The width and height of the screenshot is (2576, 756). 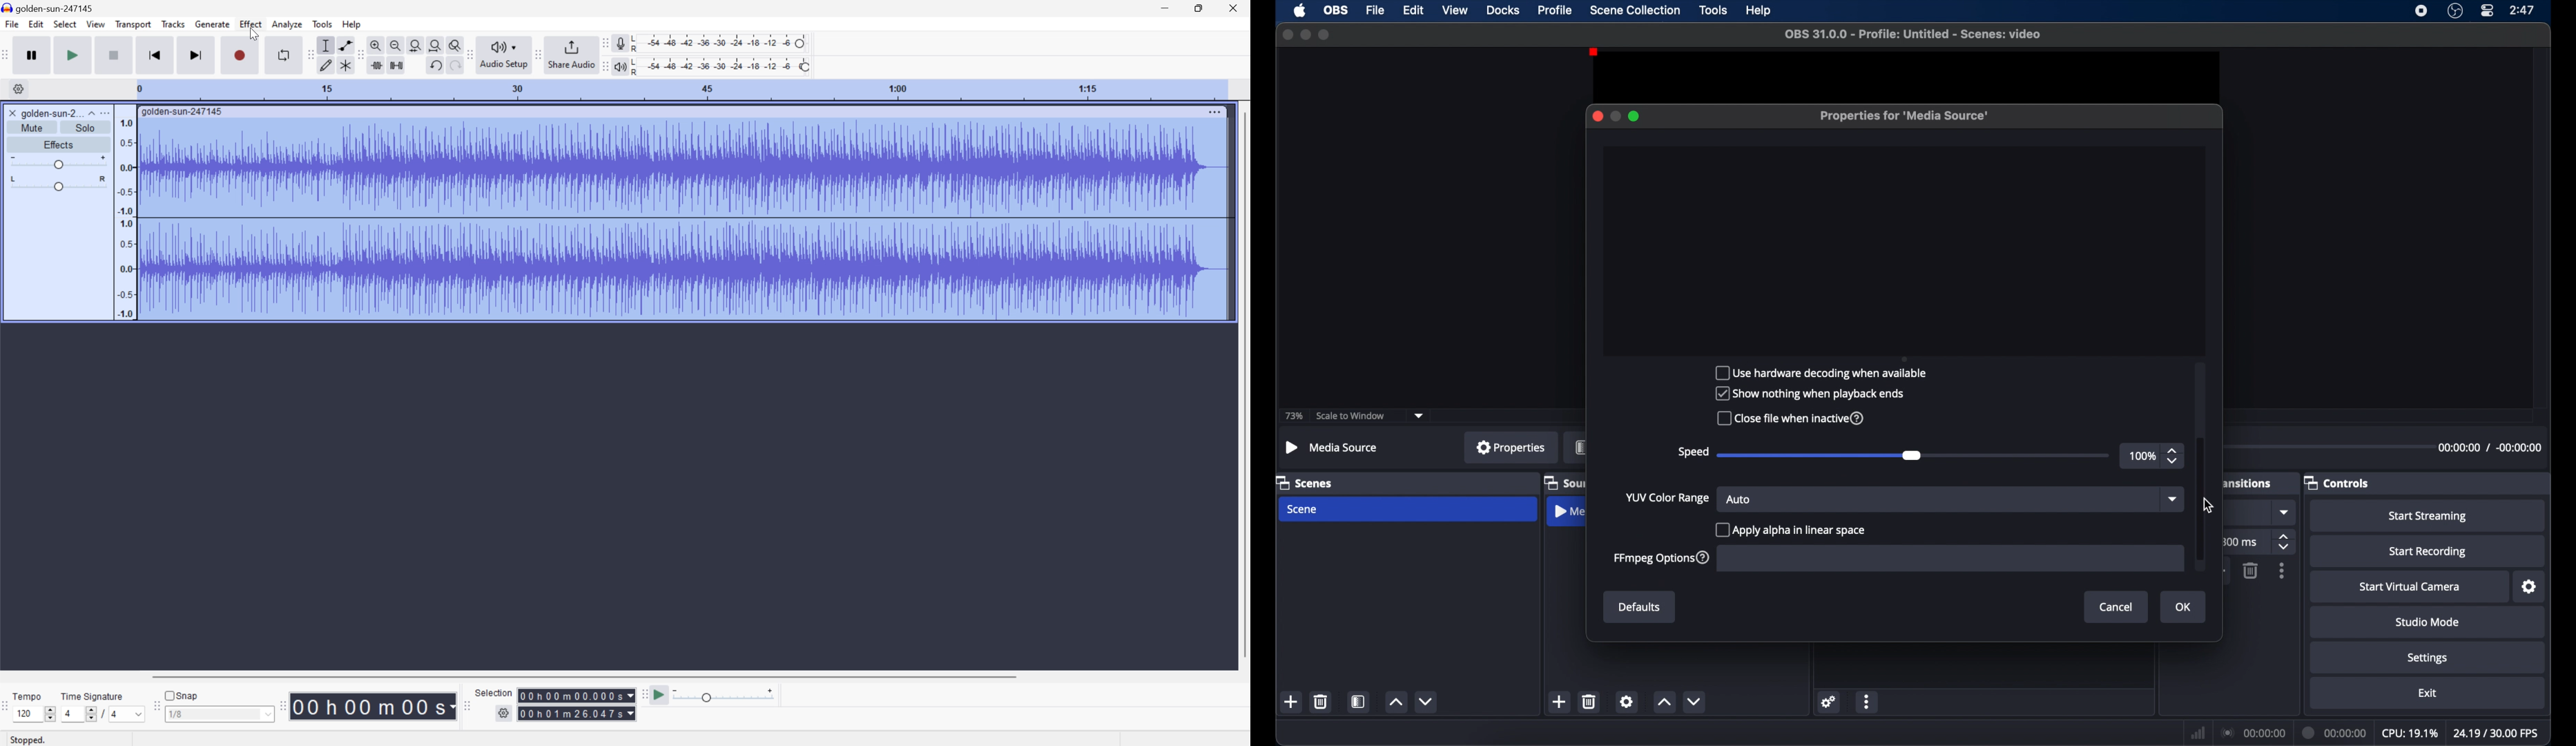 What do you see at coordinates (620, 43) in the screenshot?
I see `Record meter` at bounding box center [620, 43].